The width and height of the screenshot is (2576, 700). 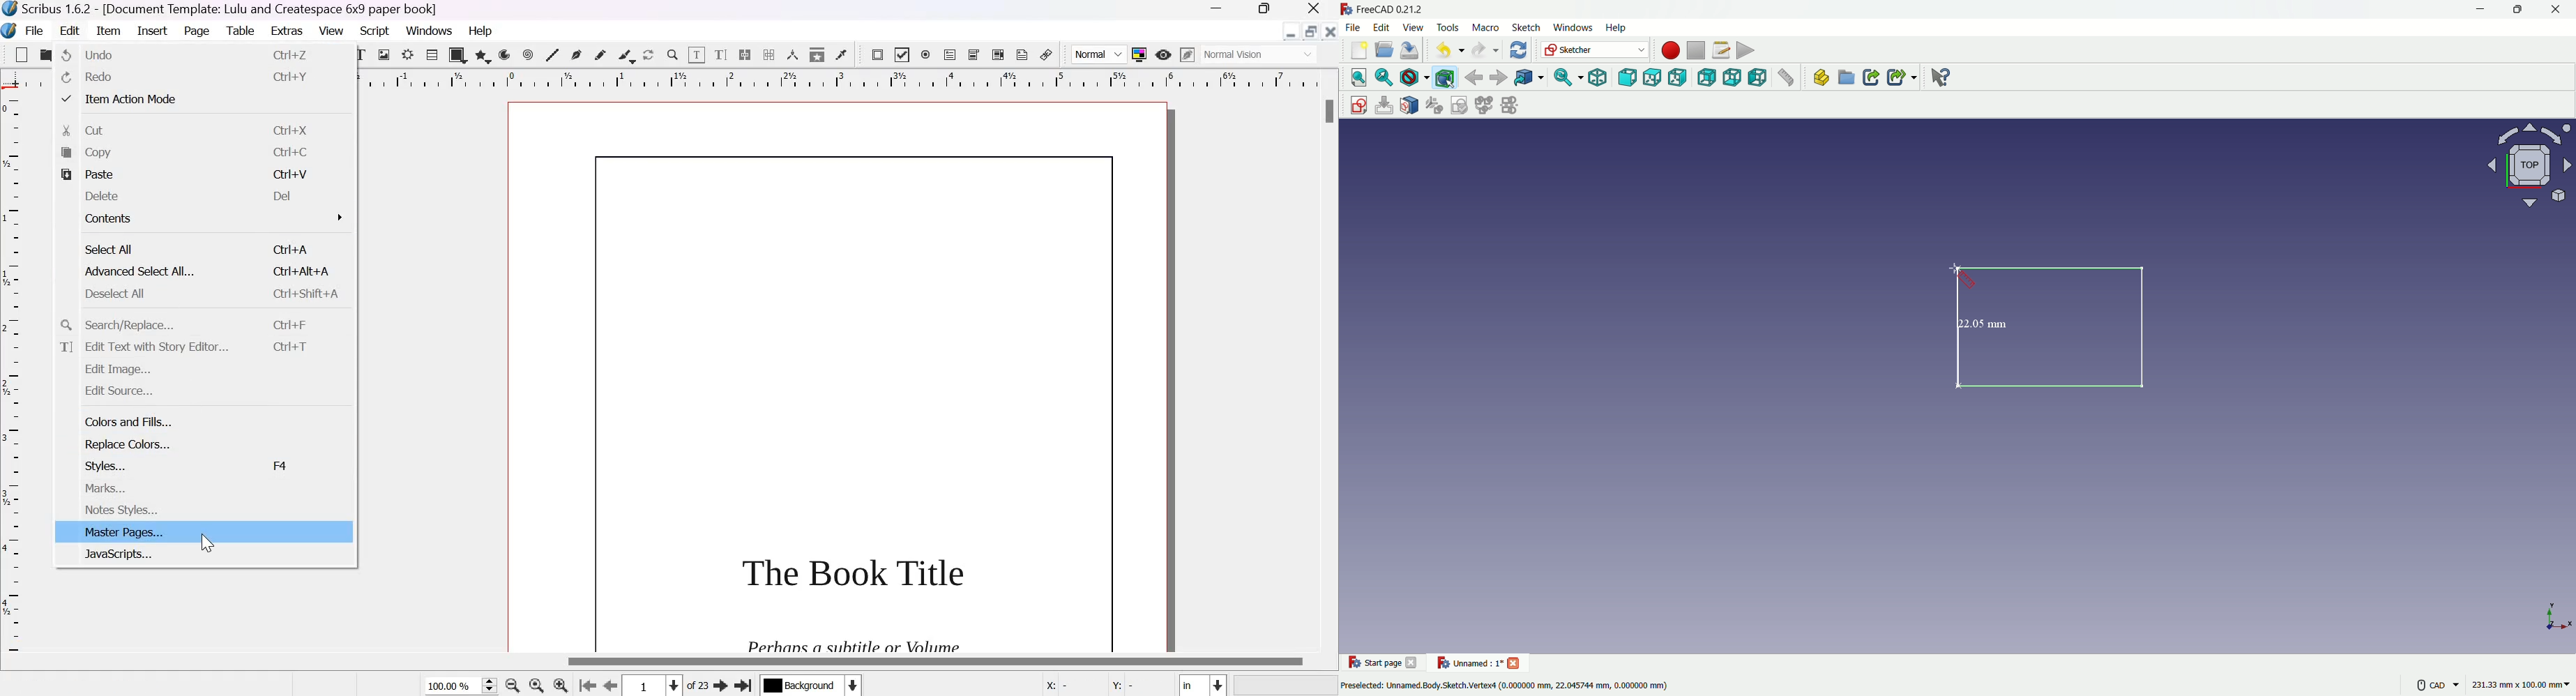 What do you see at coordinates (1058, 684) in the screenshot?
I see `X:` at bounding box center [1058, 684].